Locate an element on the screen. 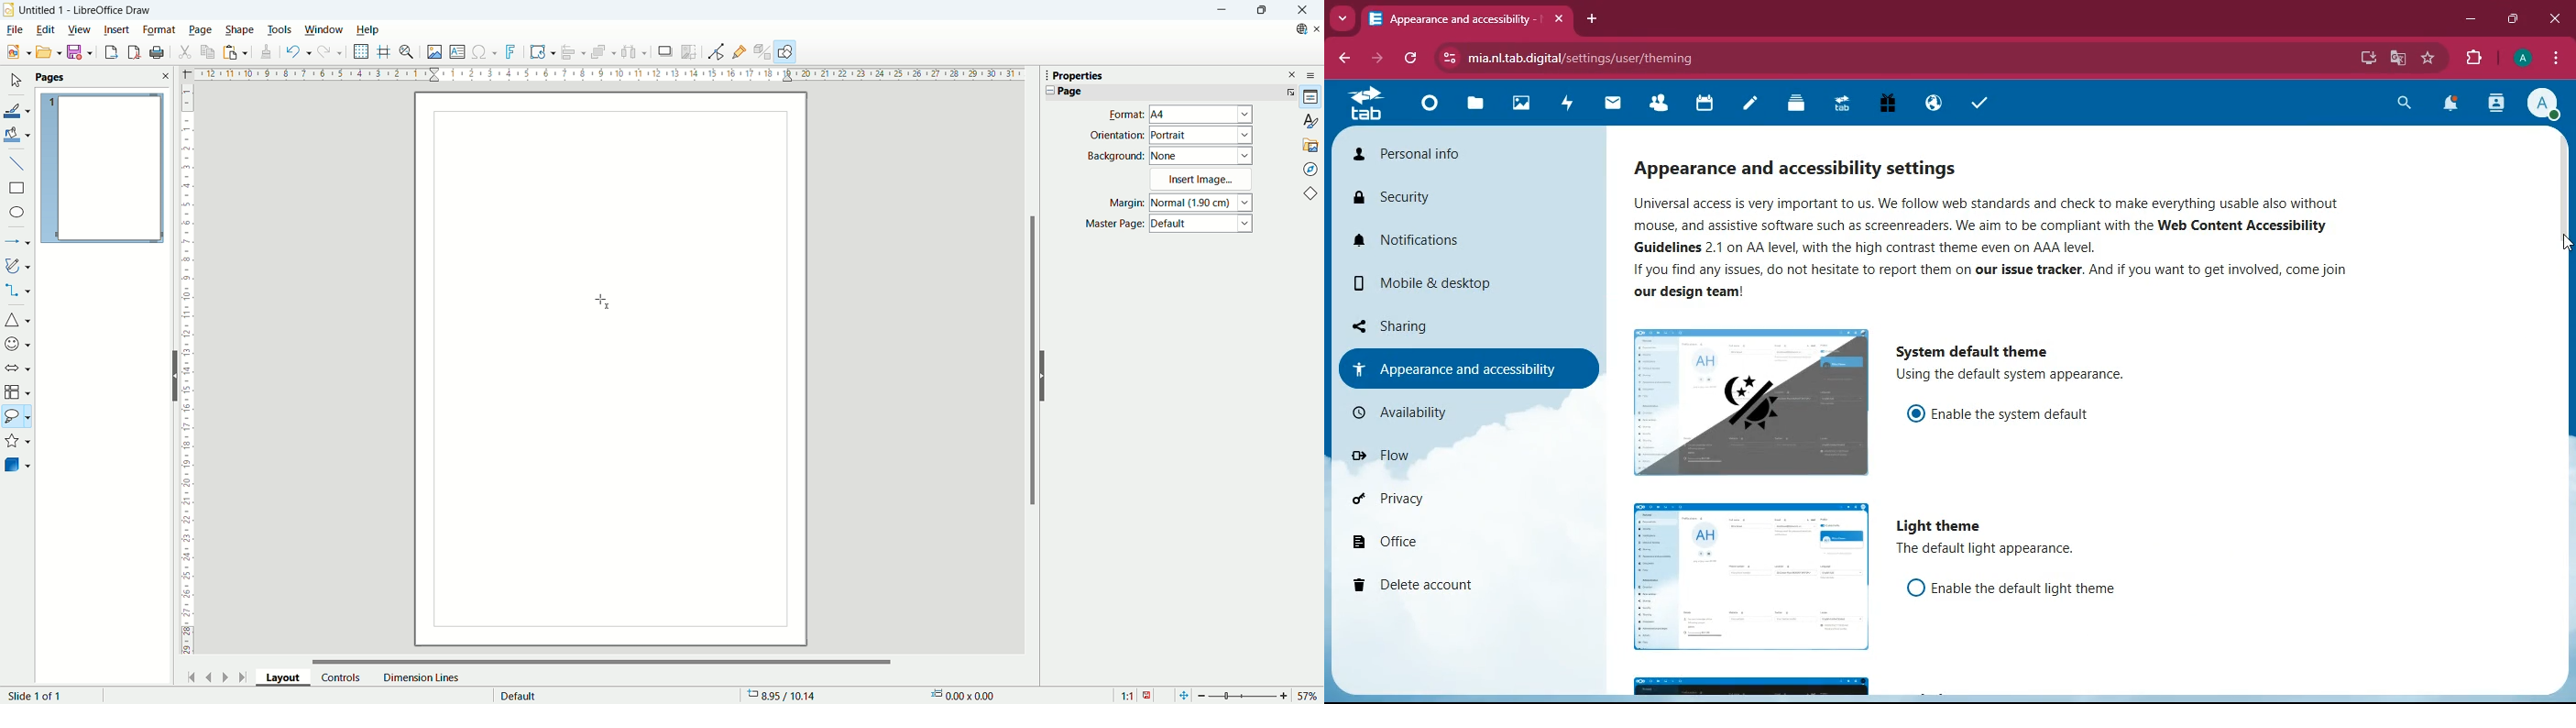 The width and height of the screenshot is (2576, 728). open is located at coordinates (47, 52).